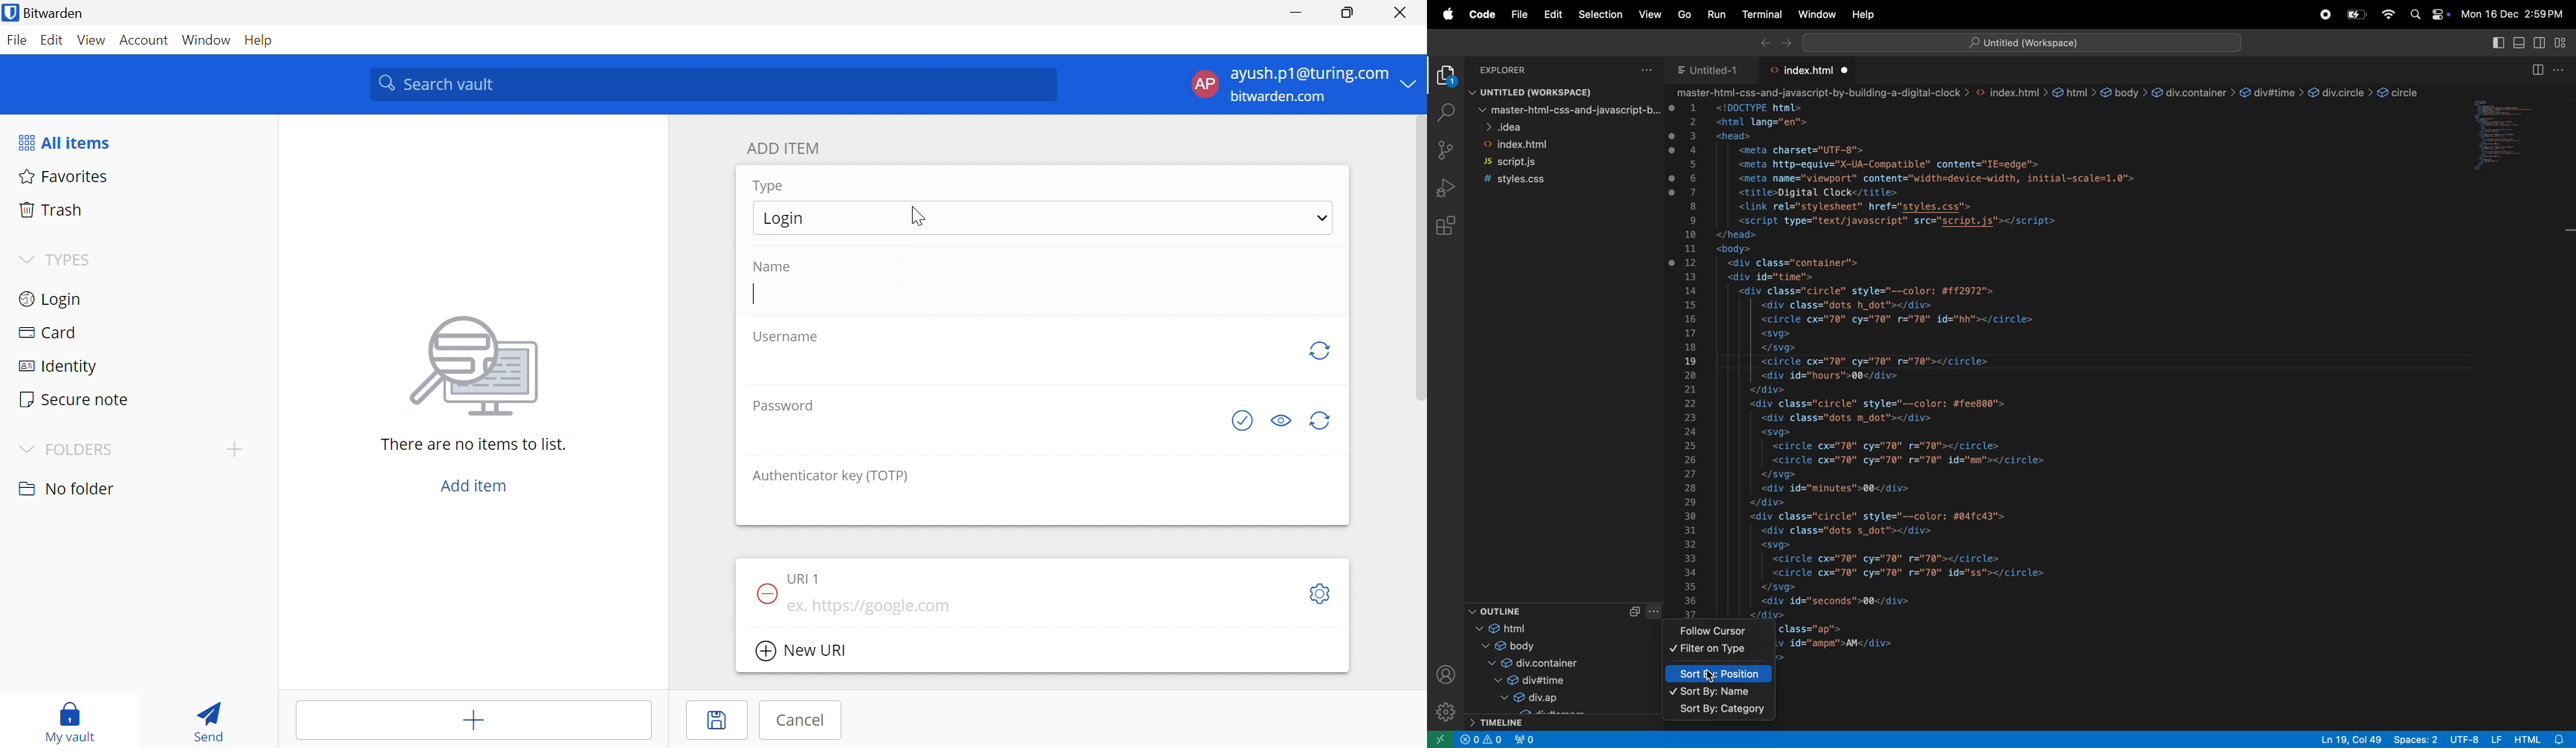 This screenshot has width=2576, height=756. What do you see at coordinates (1041, 297) in the screenshot?
I see `add name` at bounding box center [1041, 297].